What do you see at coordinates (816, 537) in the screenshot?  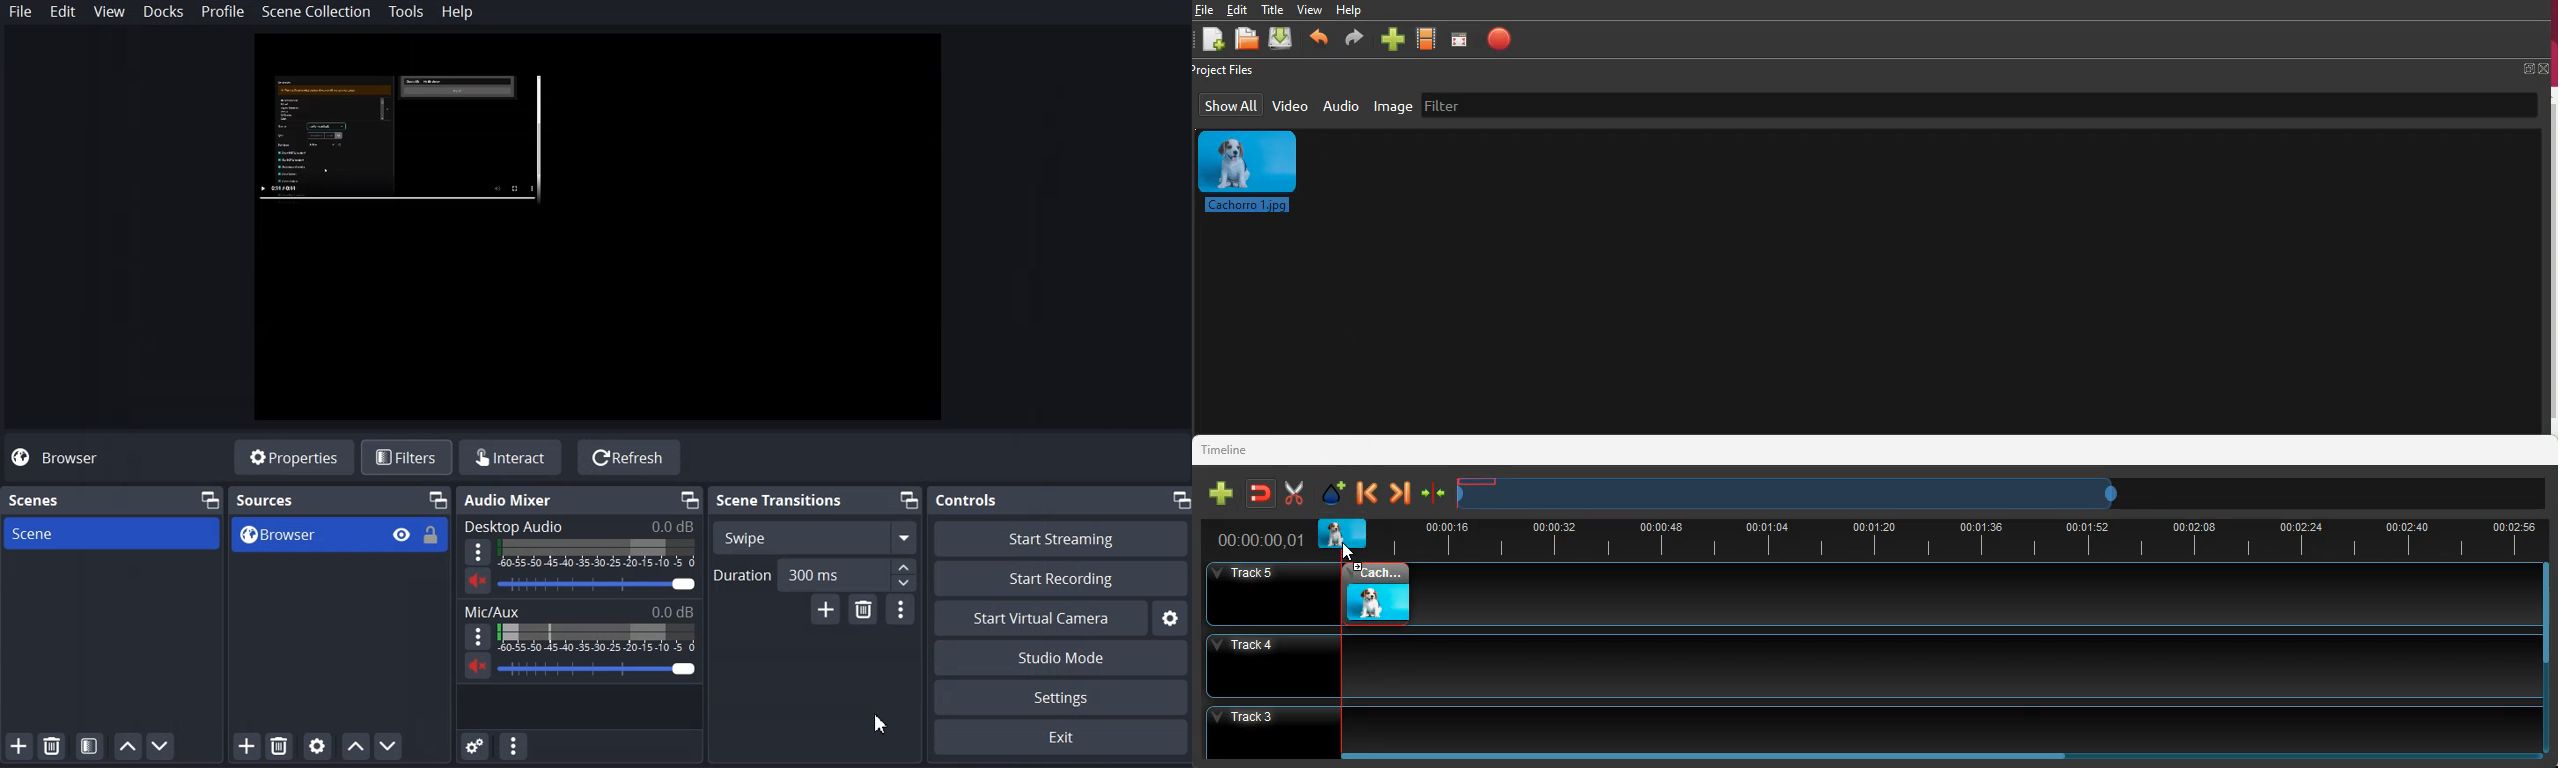 I see `Swipe` at bounding box center [816, 537].